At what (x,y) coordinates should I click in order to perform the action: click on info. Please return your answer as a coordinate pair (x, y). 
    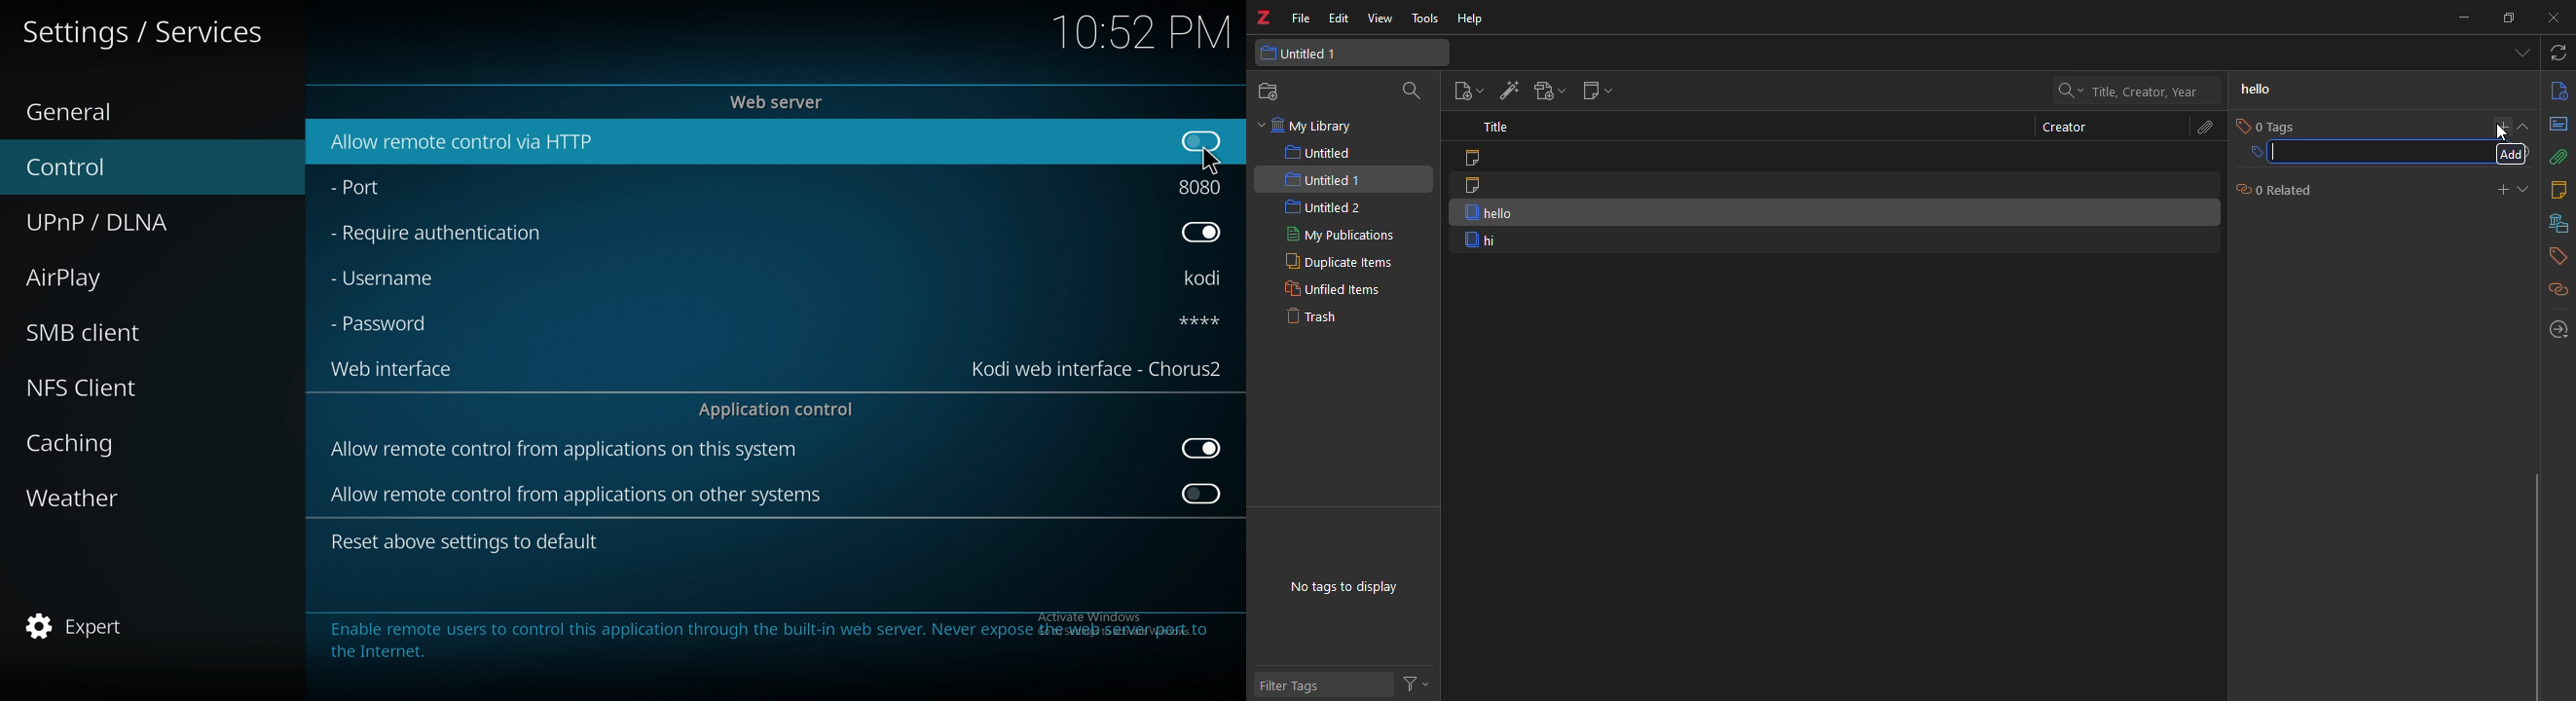
    Looking at the image, I should click on (767, 639).